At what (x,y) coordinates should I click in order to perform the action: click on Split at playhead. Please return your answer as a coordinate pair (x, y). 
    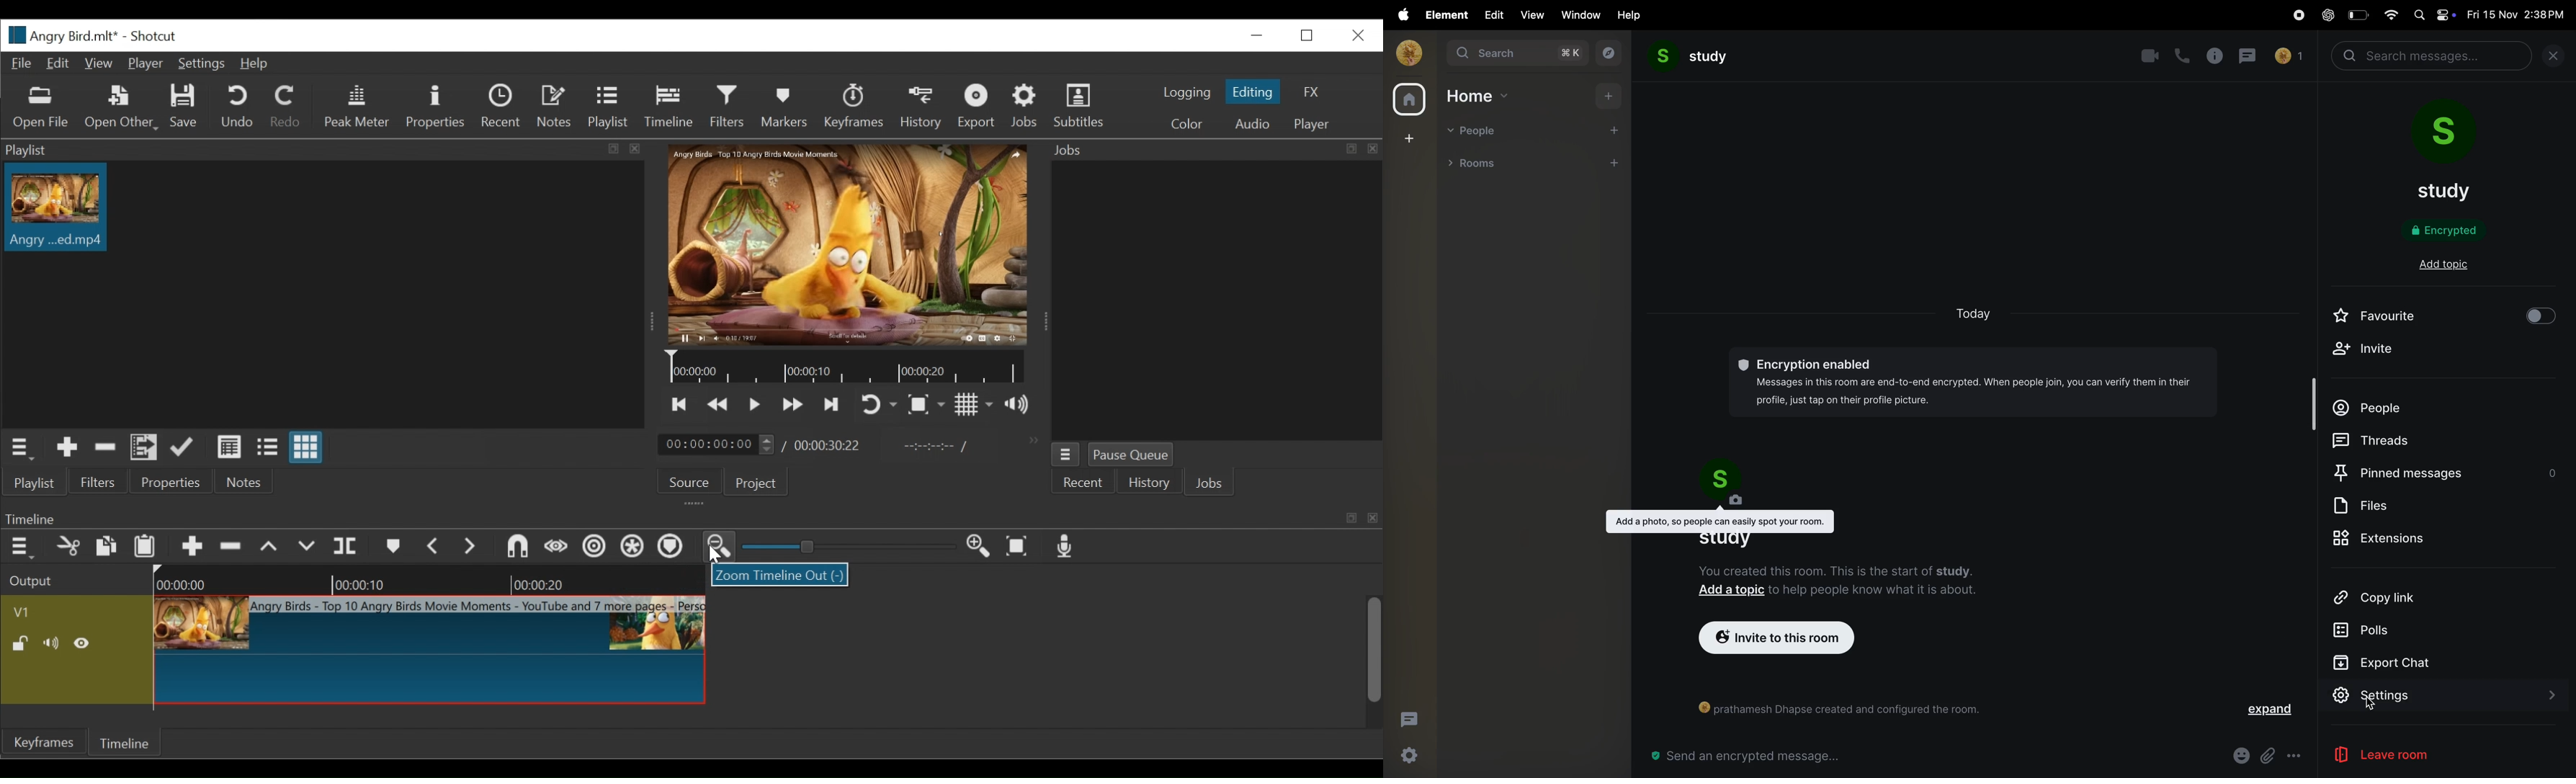
    Looking at the image, I should click on (349, 546).